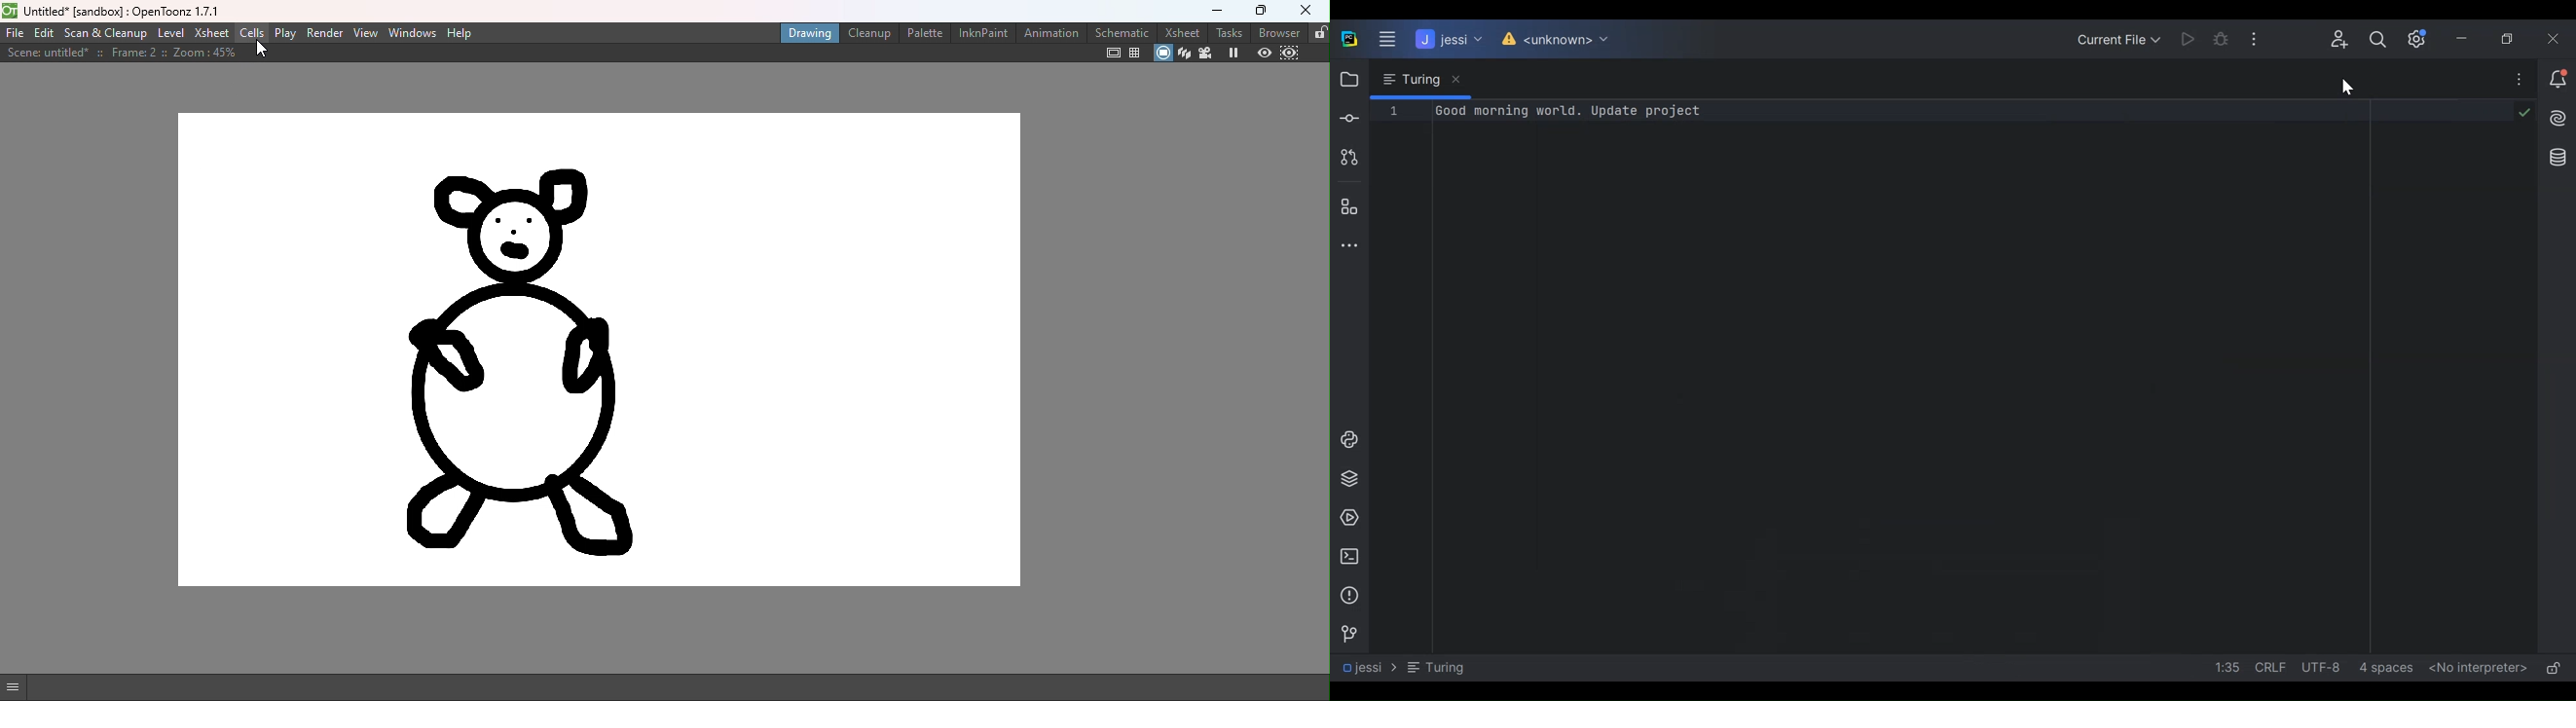 This screenshot has height=728, width=2576. What do you see at coordinates (1346, 517) in the screenshot?
I see `Services` at bounding box center [1346, 517].